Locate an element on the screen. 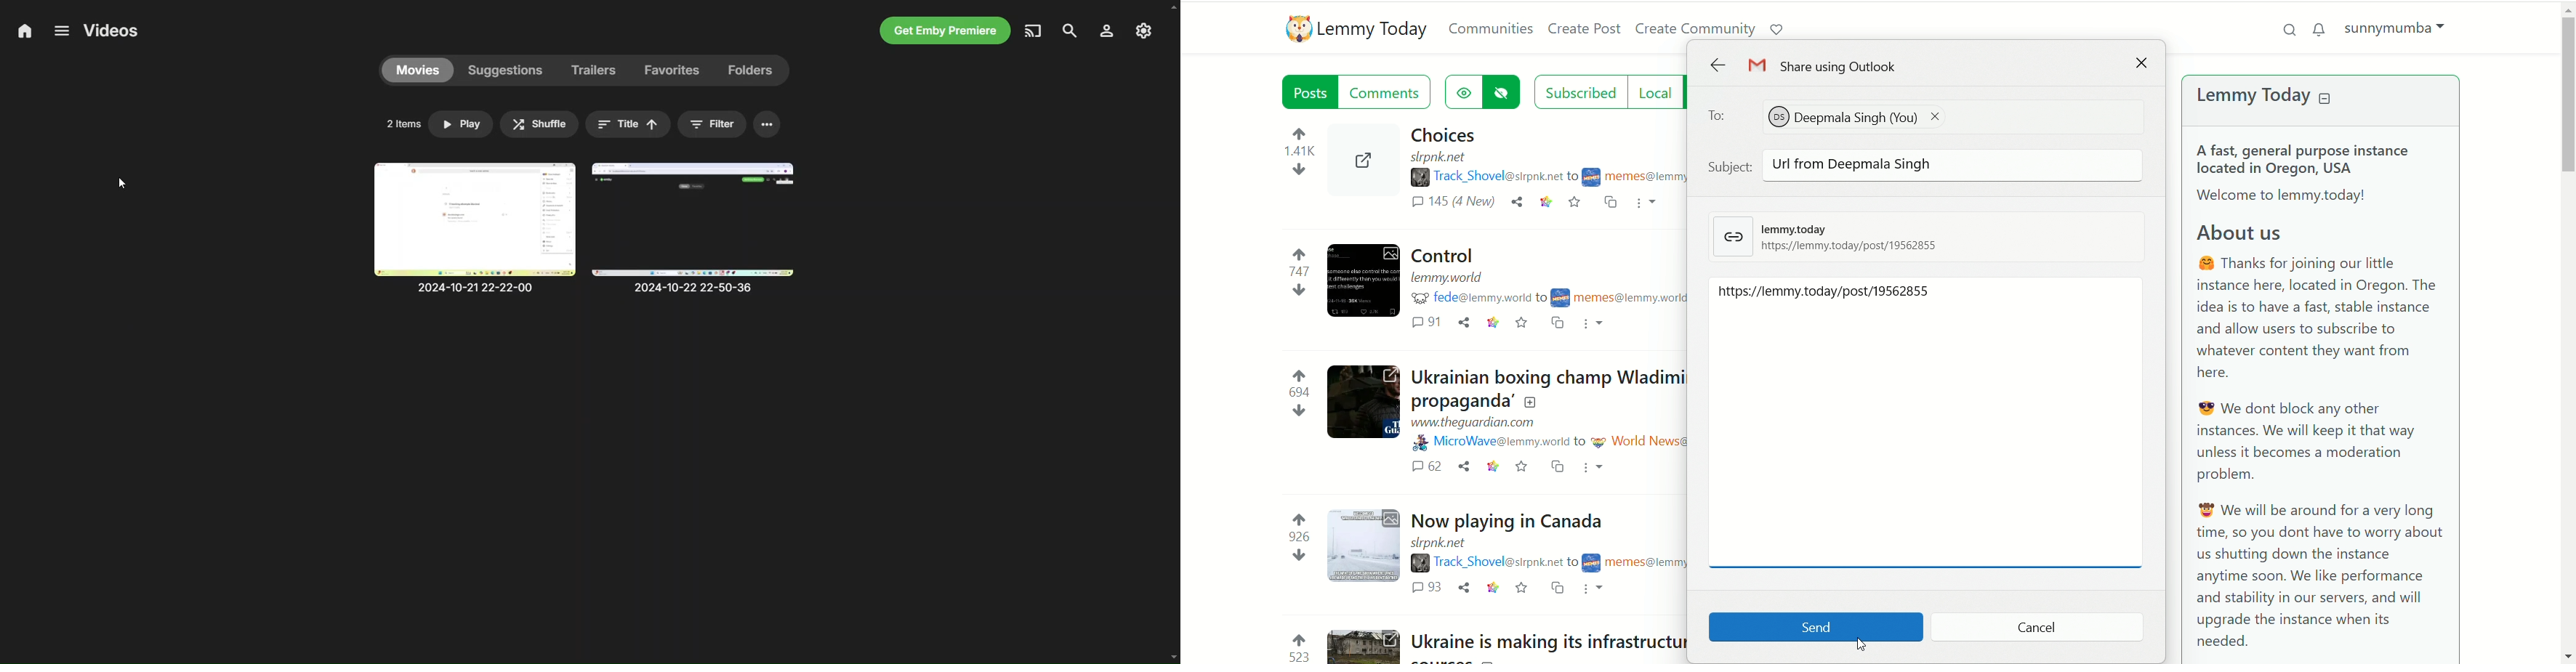 This screenshot has height=672, width=2576. lemmy today link is located at coordinates (1928, 241).